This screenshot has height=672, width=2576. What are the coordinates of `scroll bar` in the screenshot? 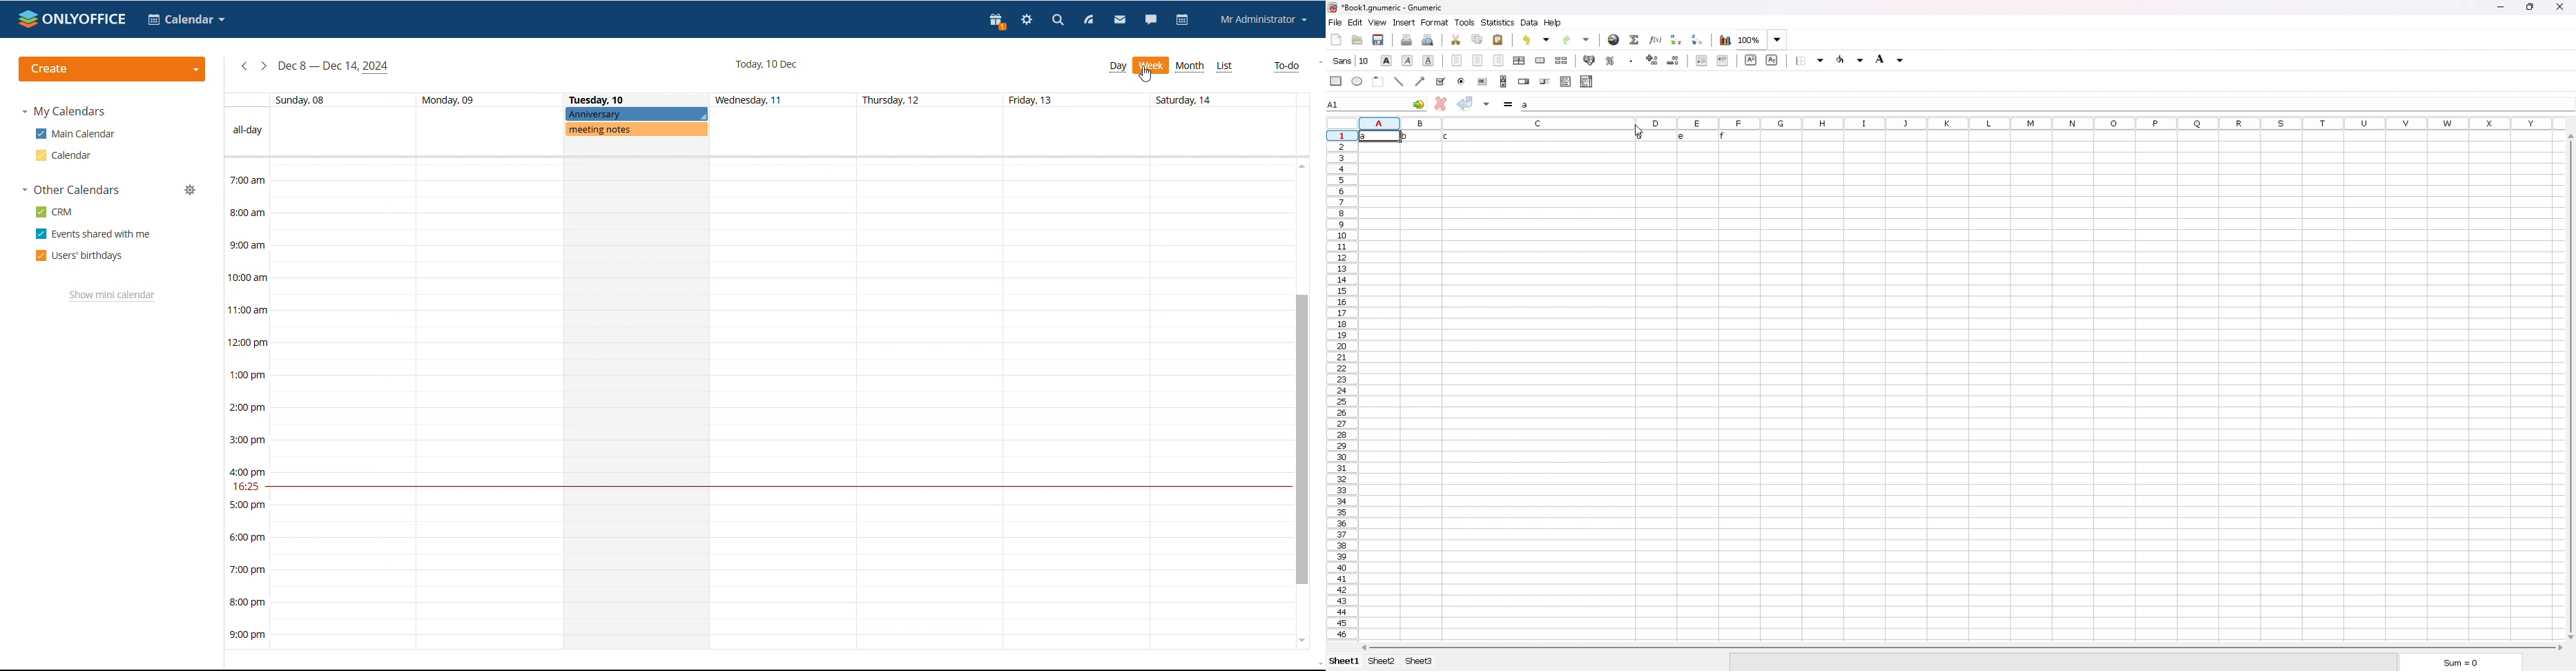 It's located at (1504, 81).